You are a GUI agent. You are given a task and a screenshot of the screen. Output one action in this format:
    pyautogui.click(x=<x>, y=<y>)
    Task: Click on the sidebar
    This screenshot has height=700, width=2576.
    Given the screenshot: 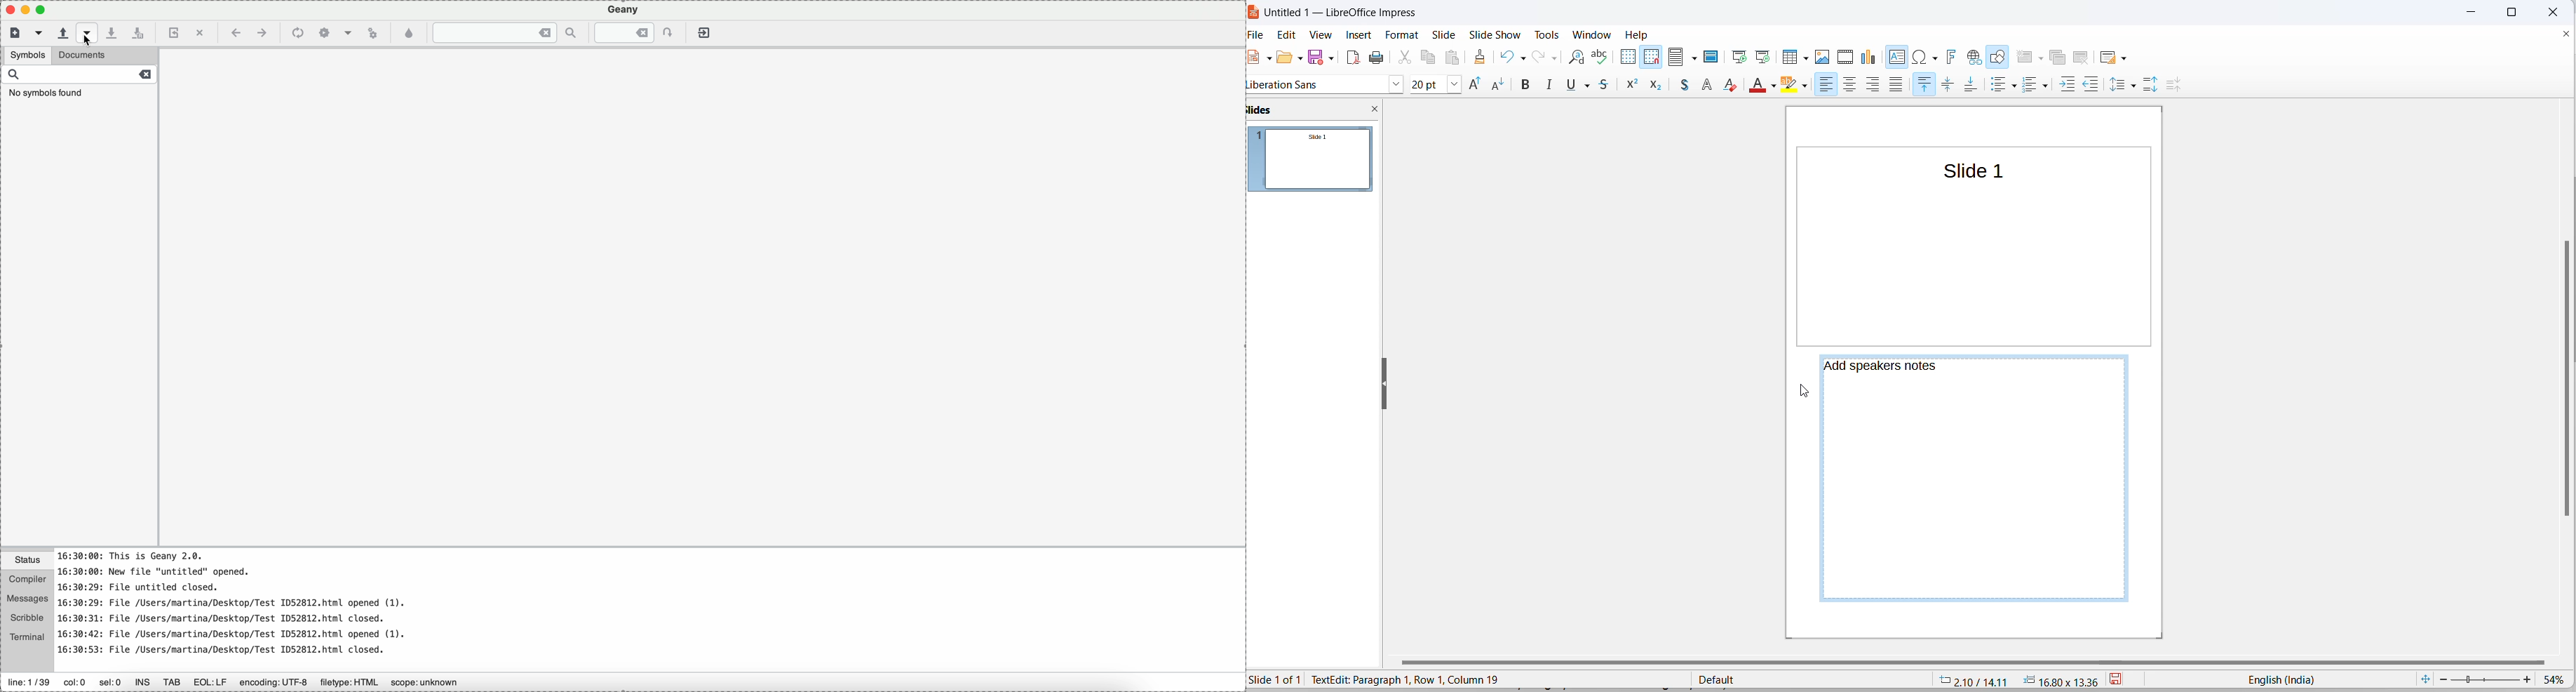 What is the action you would take?
    pyautogui.click(x=79, y=324)
    